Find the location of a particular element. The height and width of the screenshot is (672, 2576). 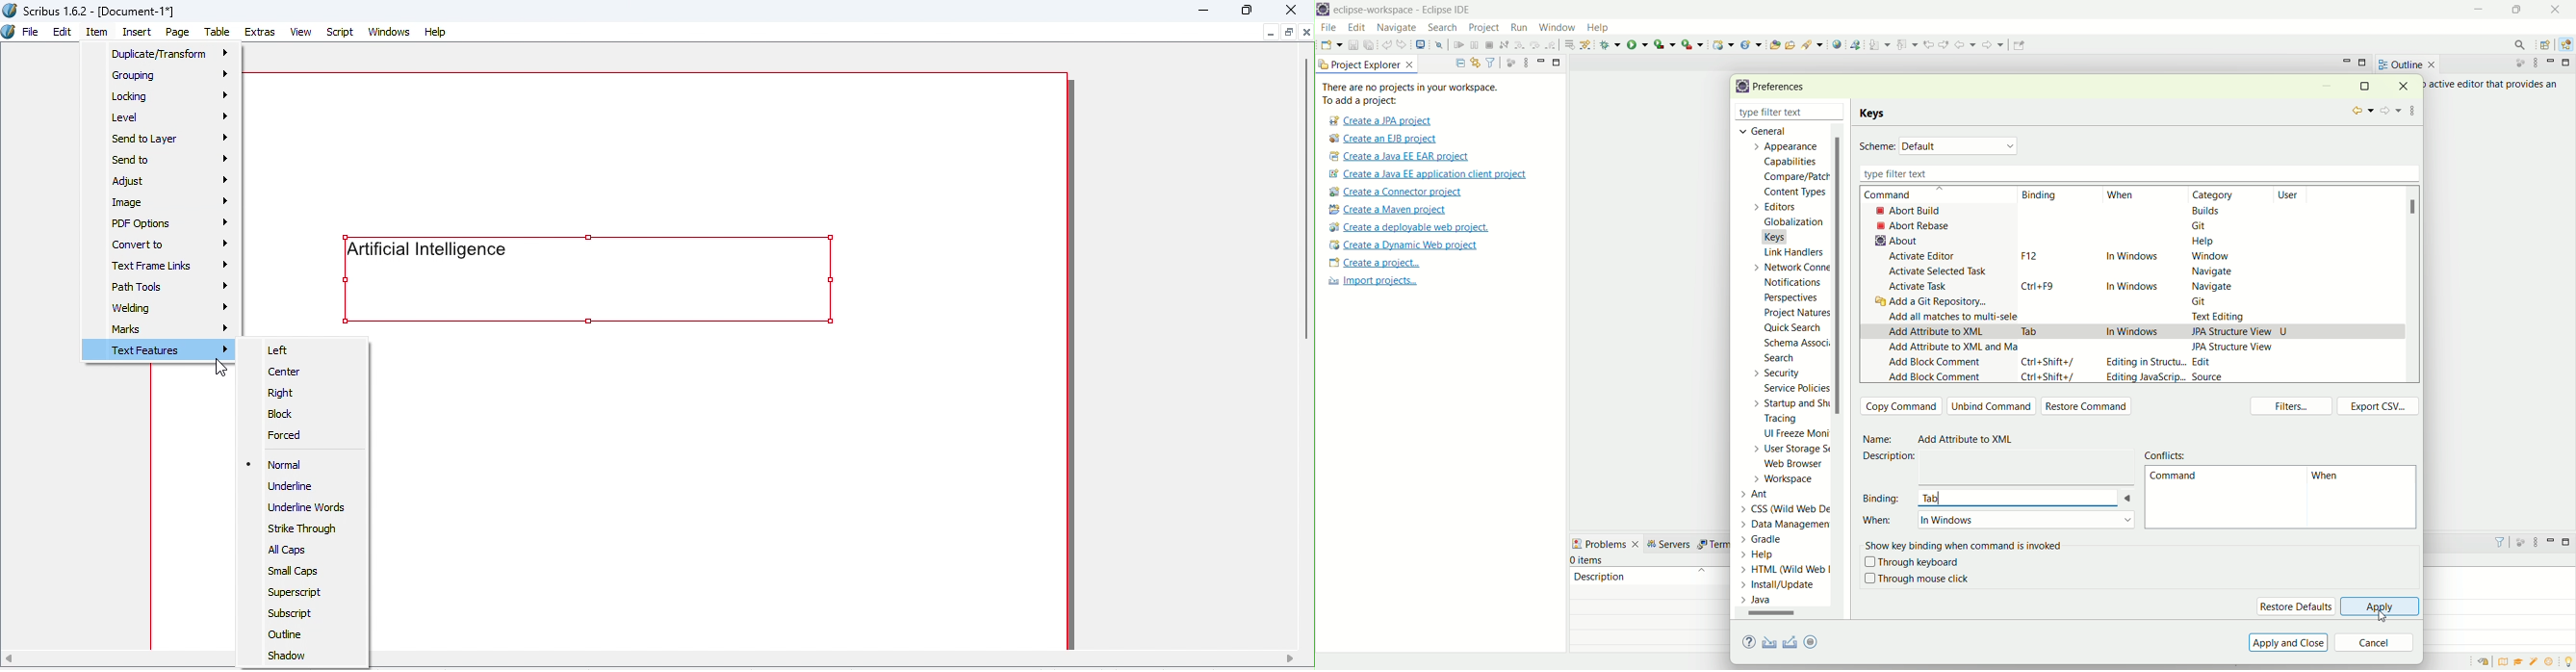

maximize is located at coordinates (2568, 62).